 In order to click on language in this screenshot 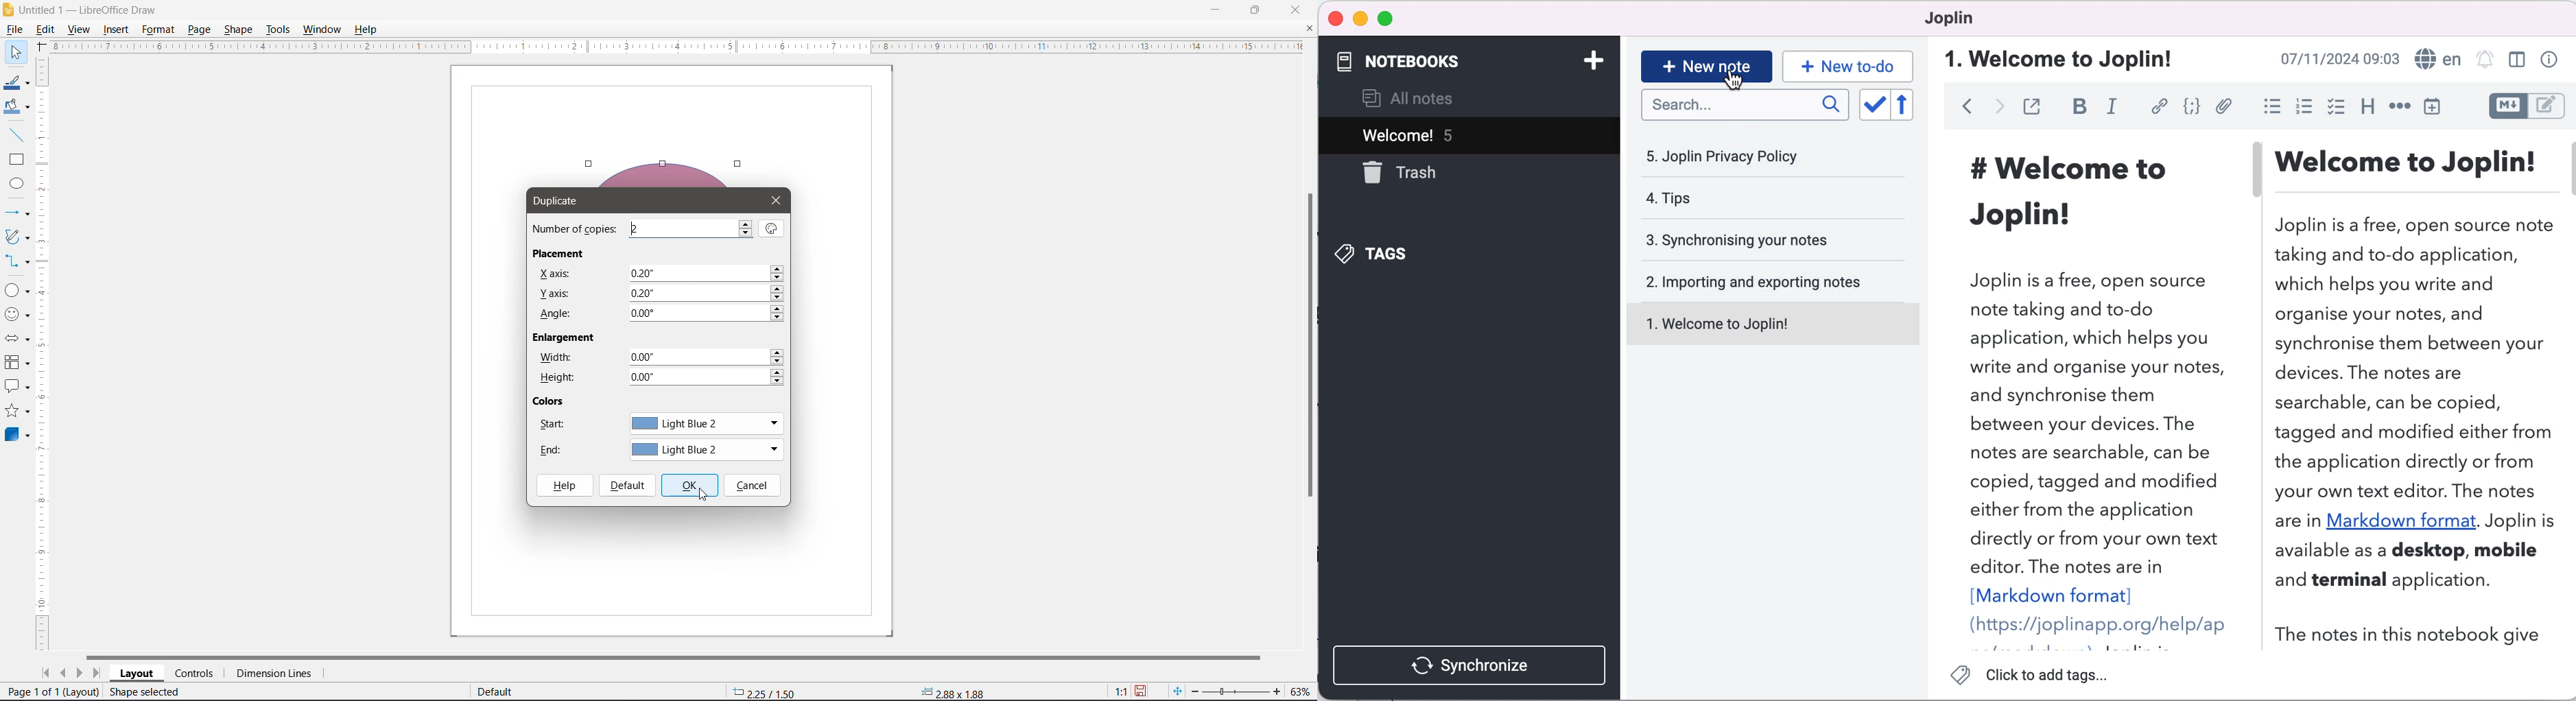, I will do `click(2438, 58)`.